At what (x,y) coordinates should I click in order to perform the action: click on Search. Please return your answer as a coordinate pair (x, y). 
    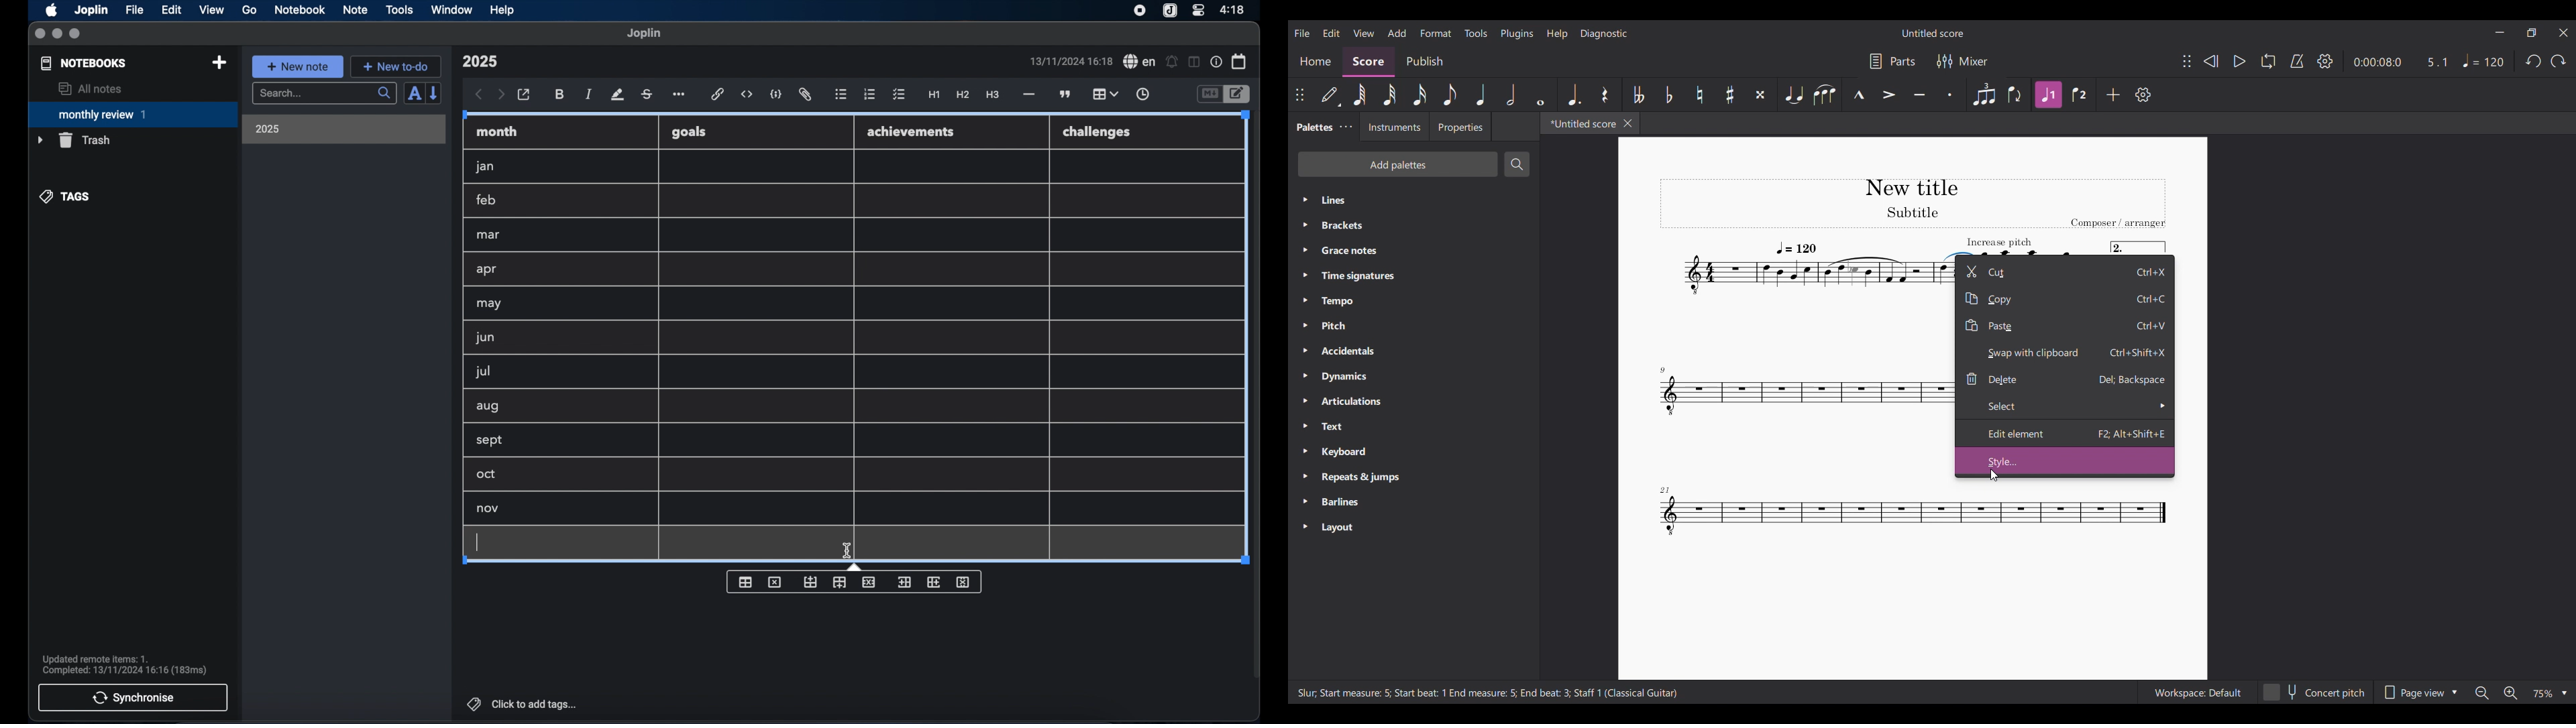
    Looking at the image, I should click on (1516, 164).